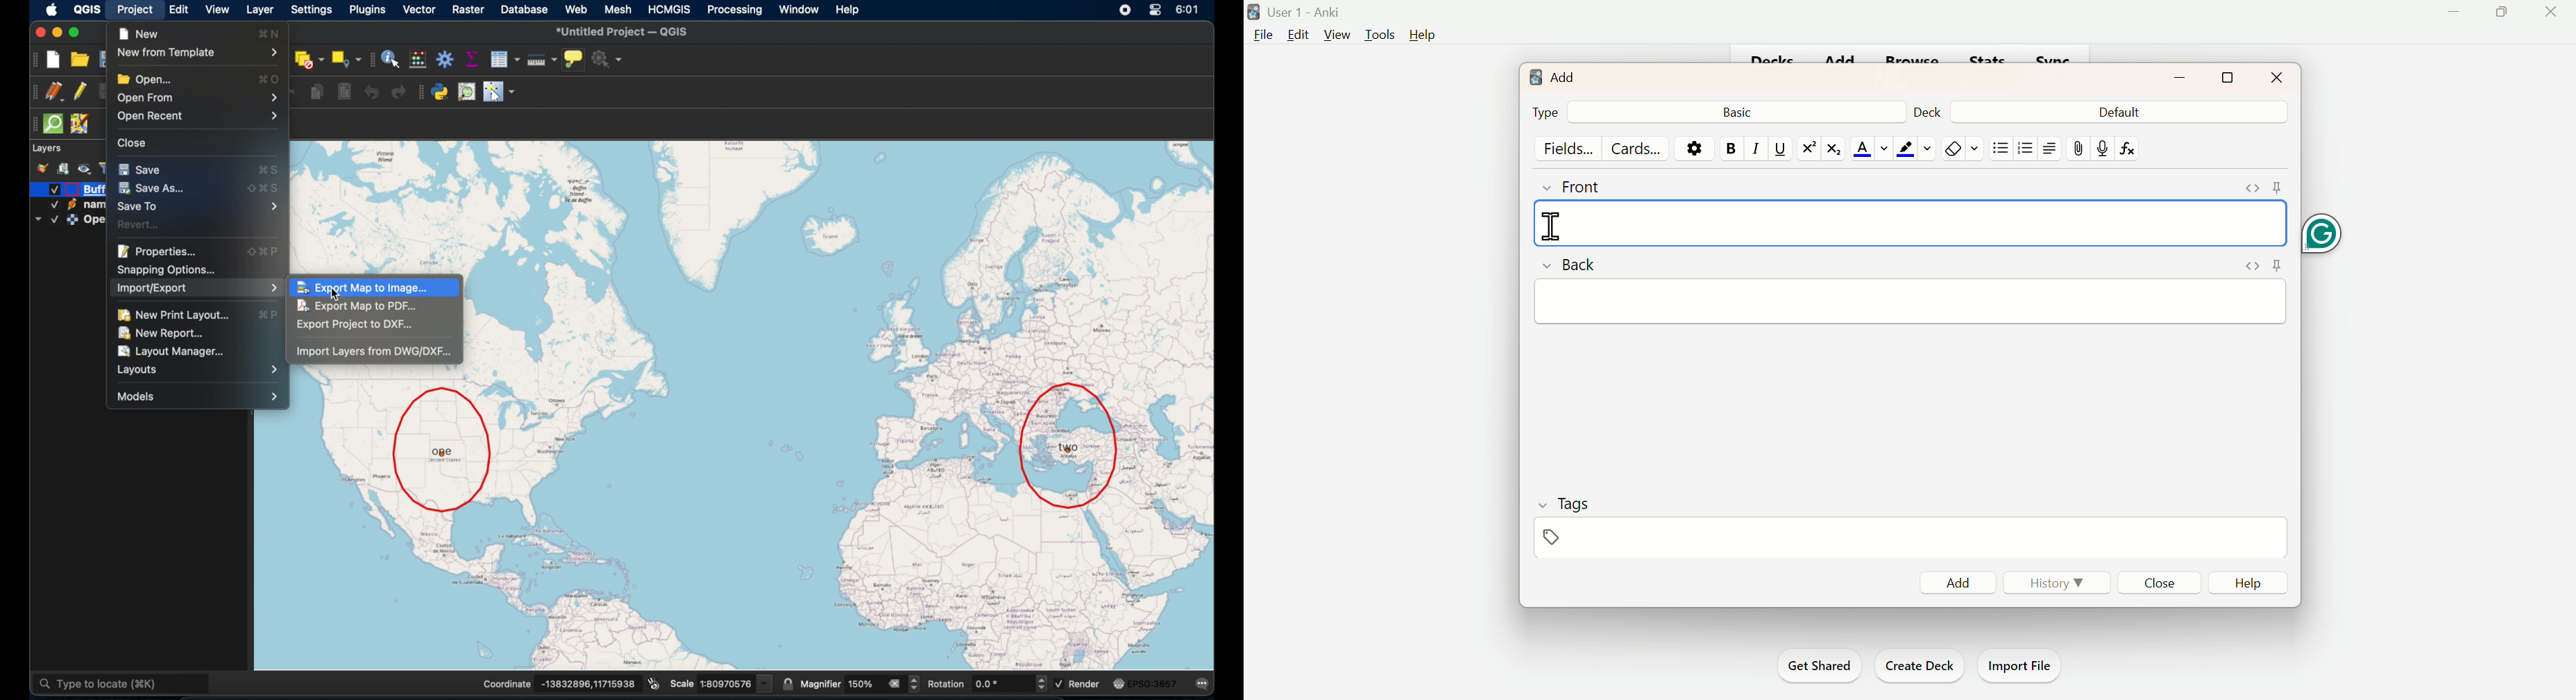  What do you see at coordinates (133, 142) in the screenshot?
I see `close` at bounding box center [133, 142].